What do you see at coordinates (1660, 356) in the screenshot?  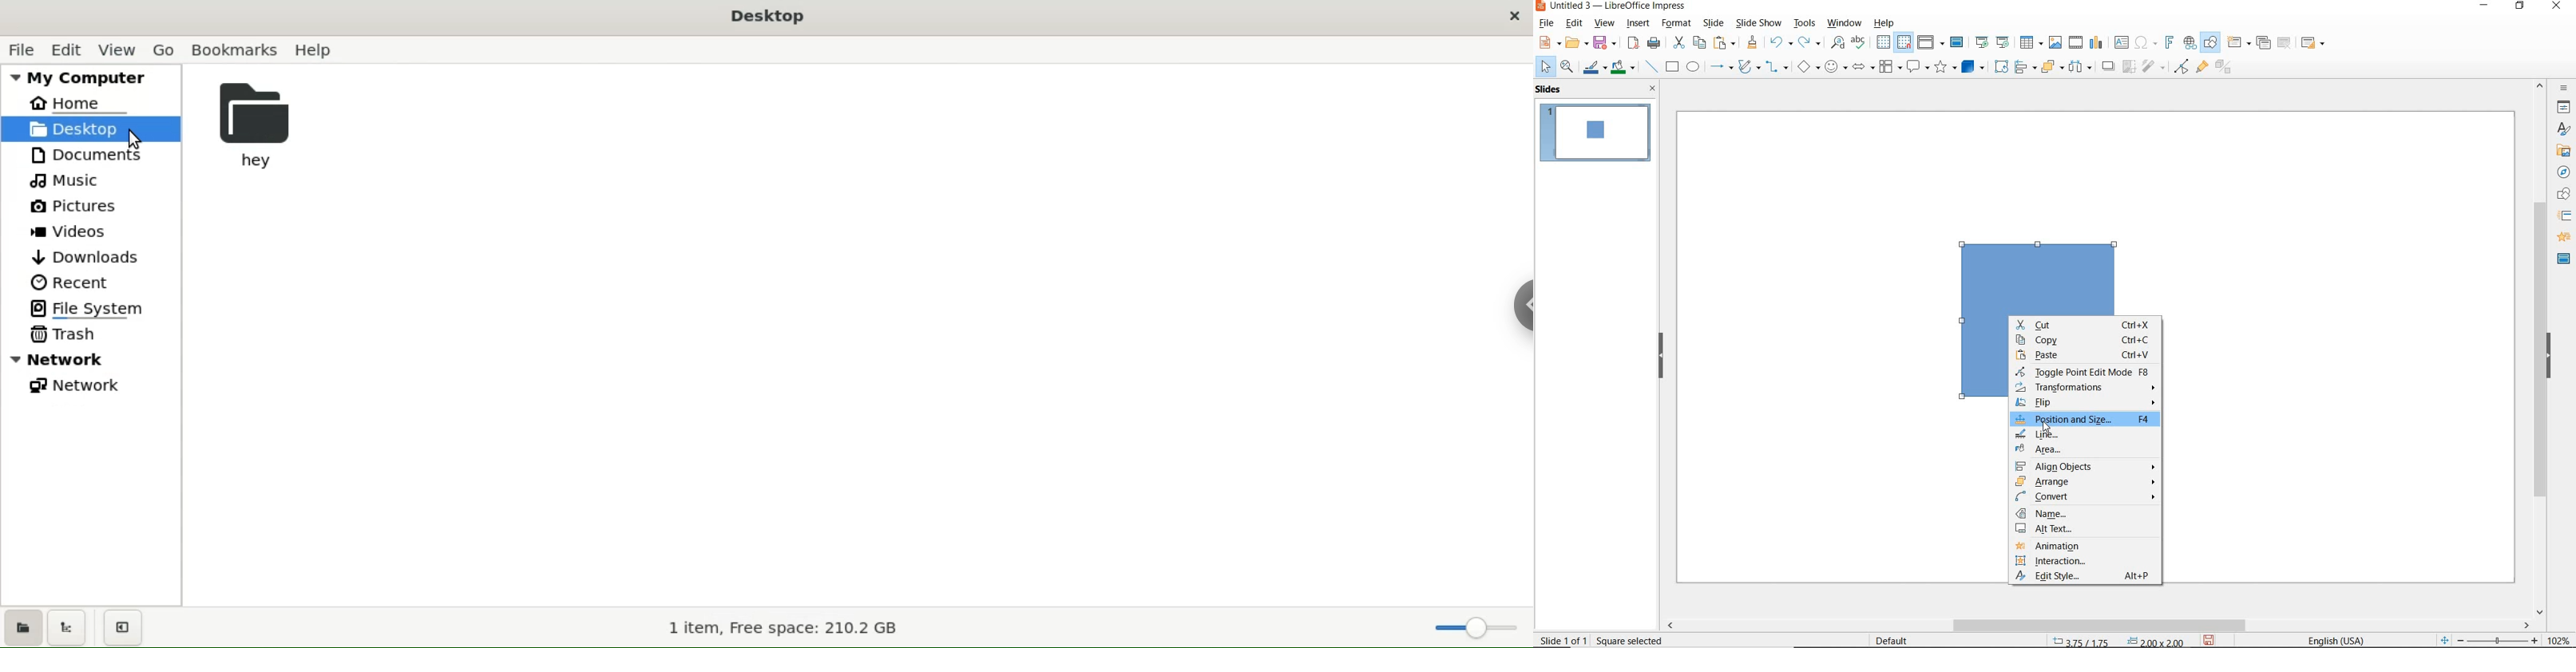 I see `hide` at bounding box center [1660, 356].